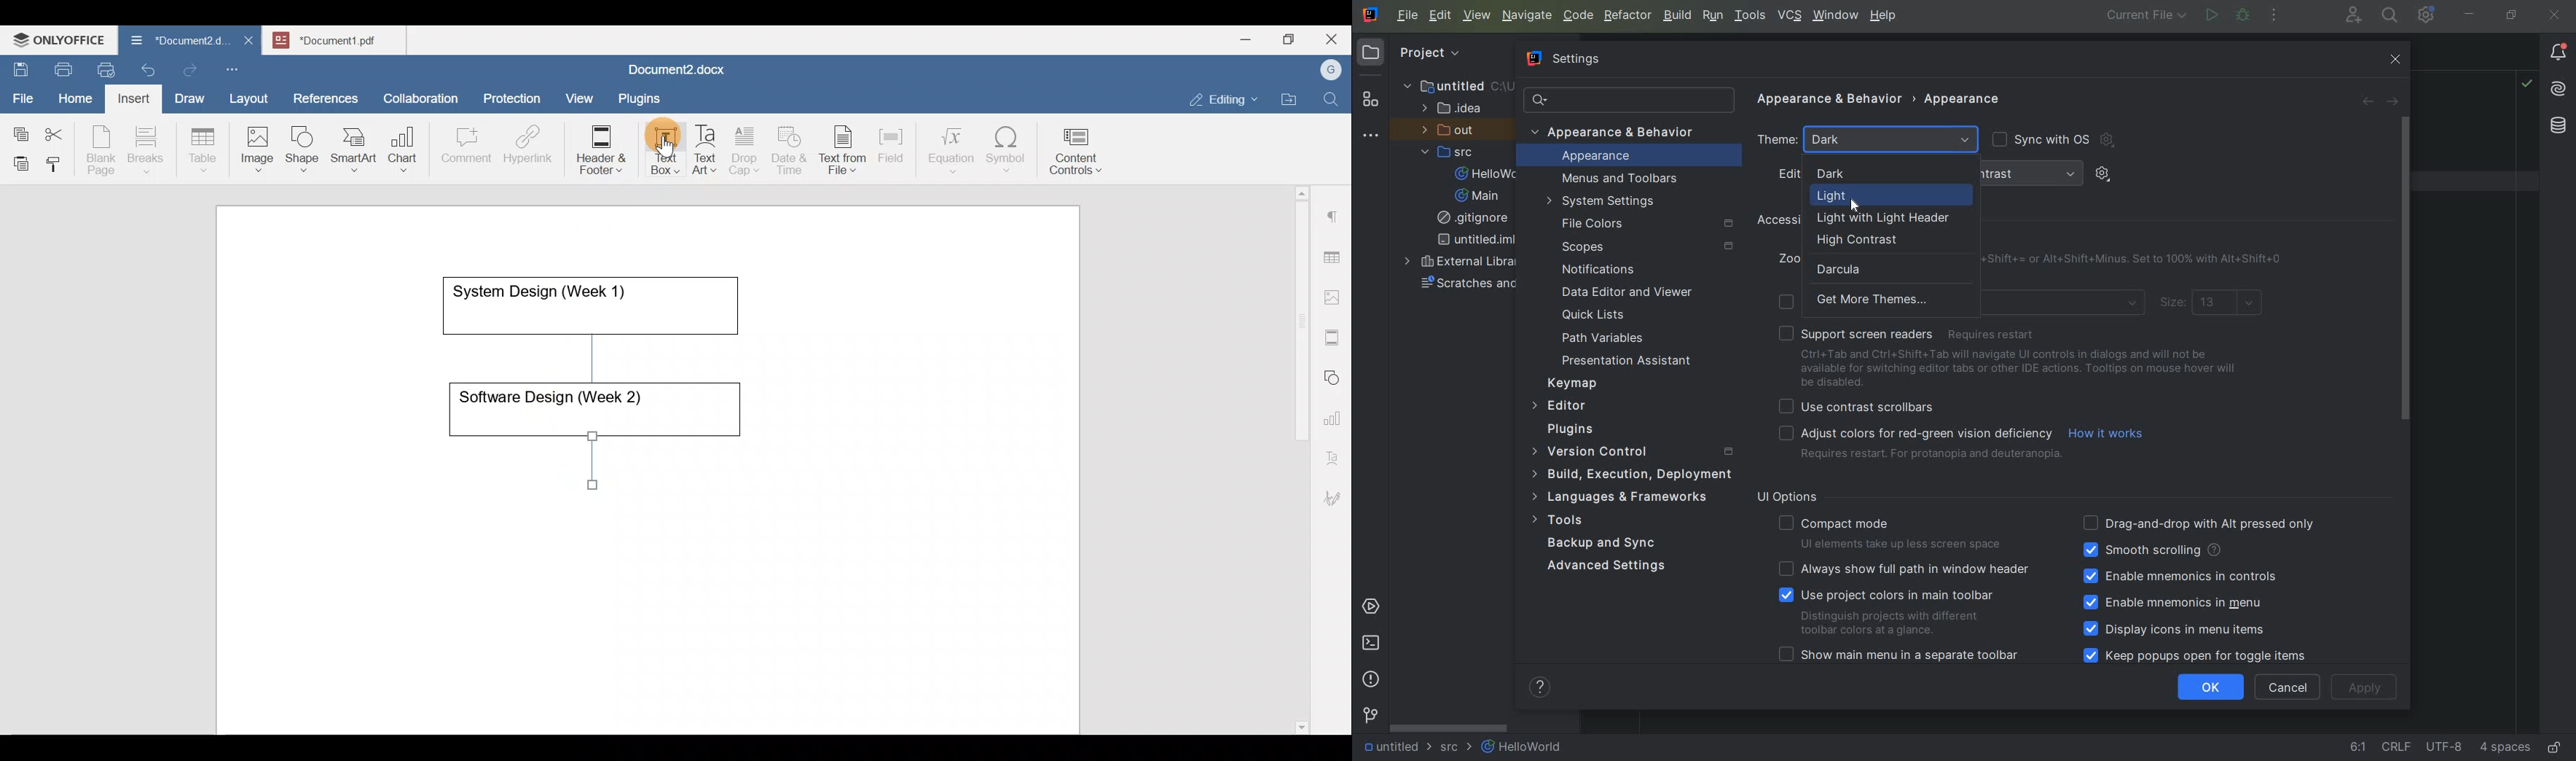  What do you see at coordinates (845, 149) in the screenshot?
I see `Text from file` at bounding box center [845, 149].